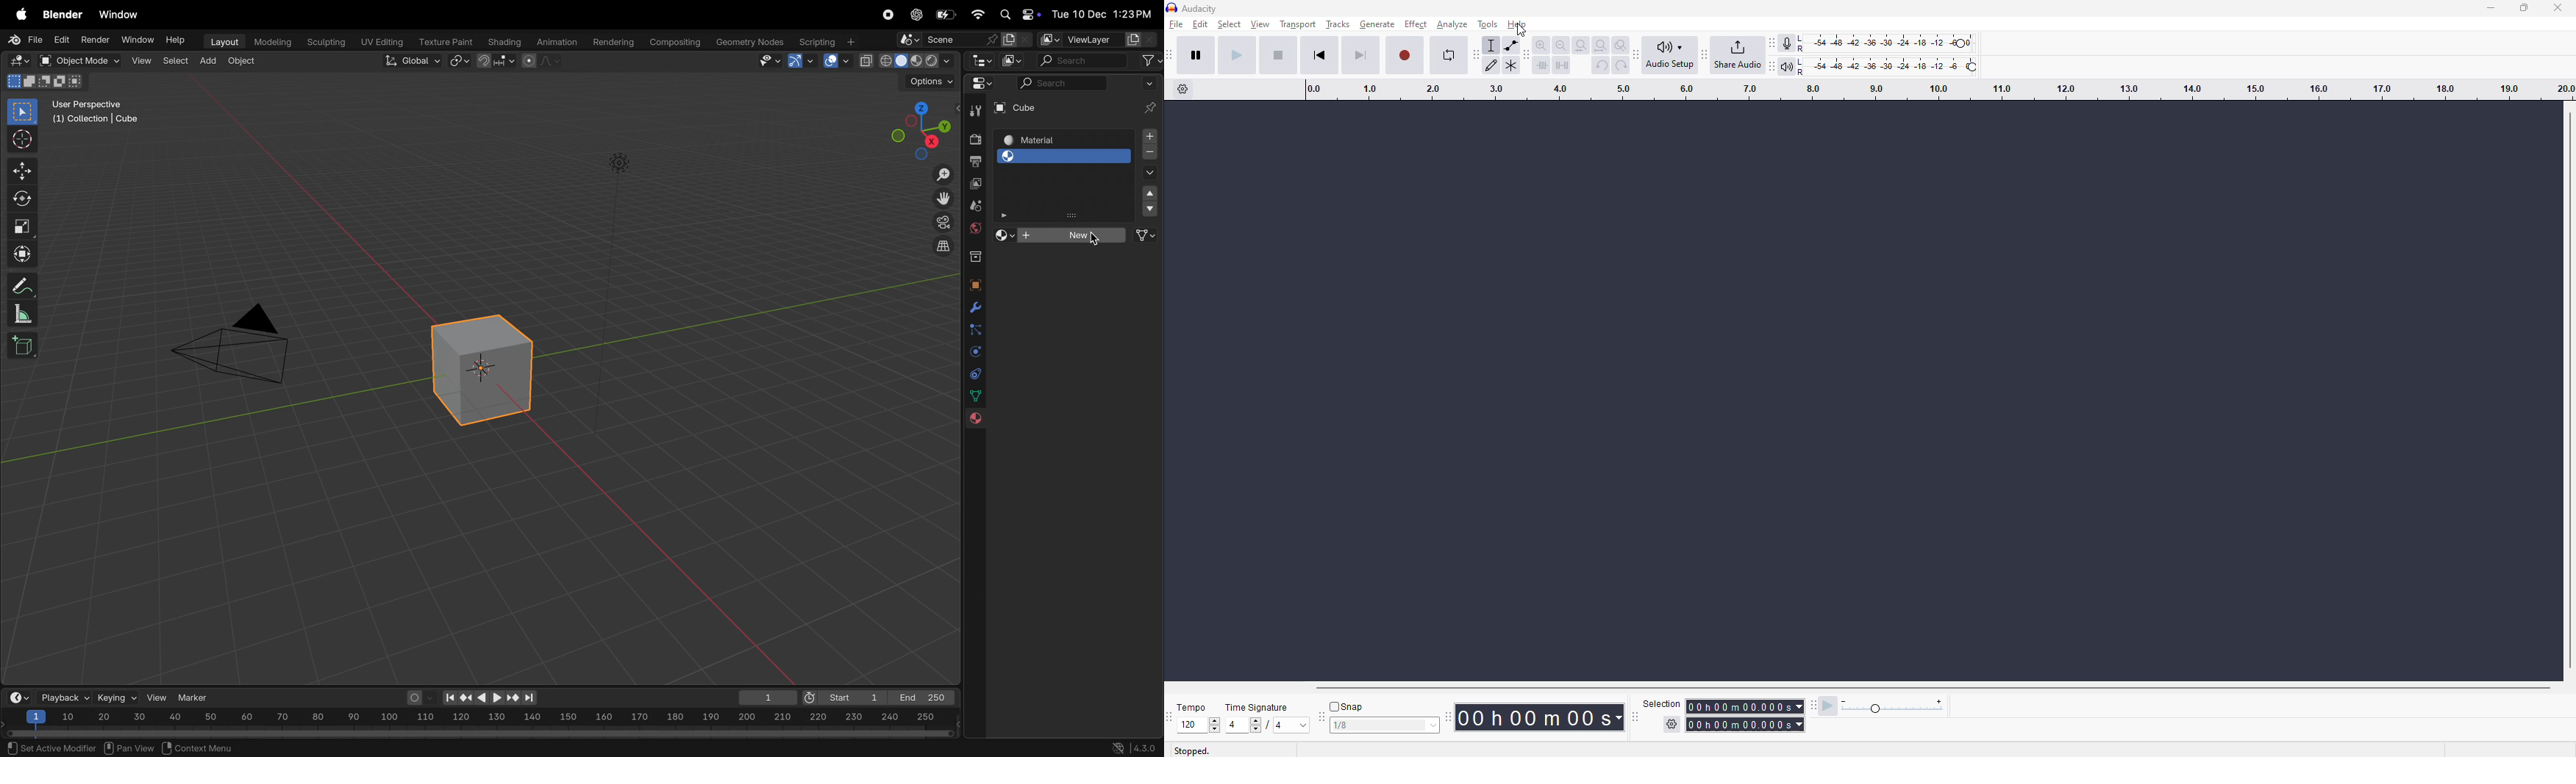 The height and width of the screenshot is (784, 2576). Describe the element at coordinates (93, 39) in the screenshot. I see `render` at that location.